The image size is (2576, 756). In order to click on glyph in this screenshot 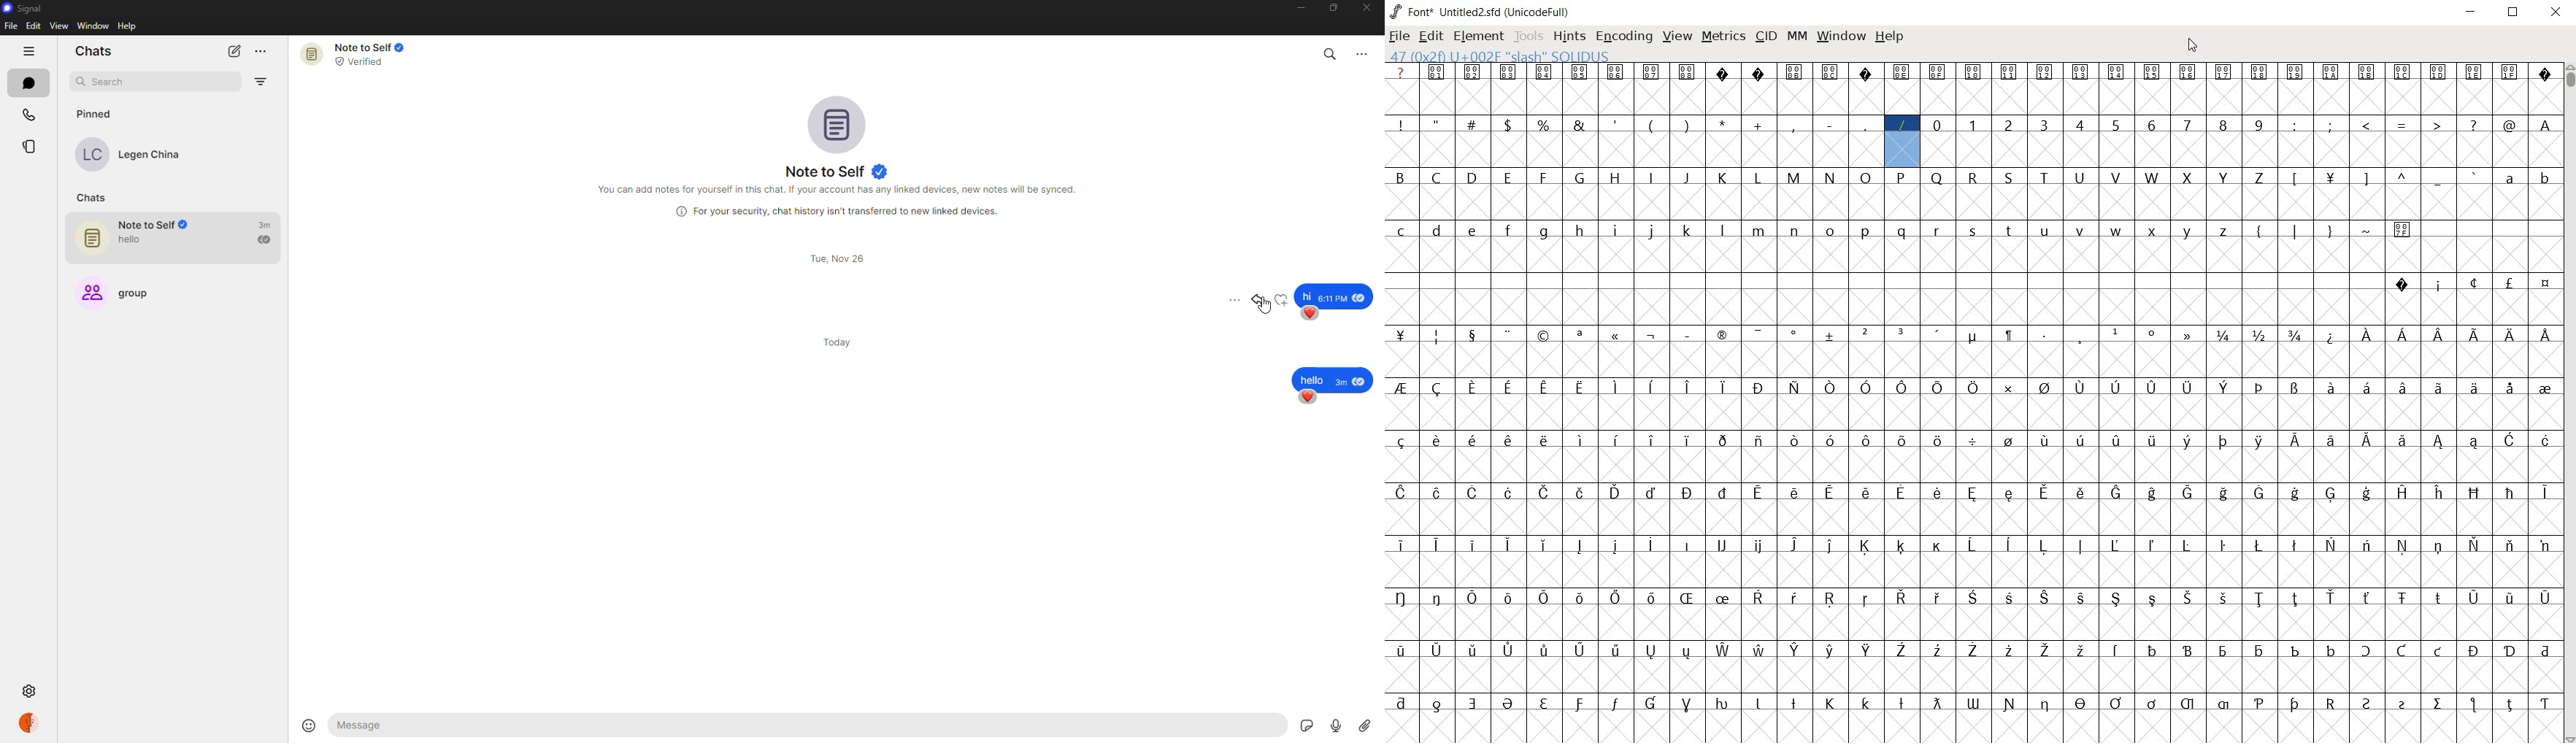, I will do `click(2366, 544)`.